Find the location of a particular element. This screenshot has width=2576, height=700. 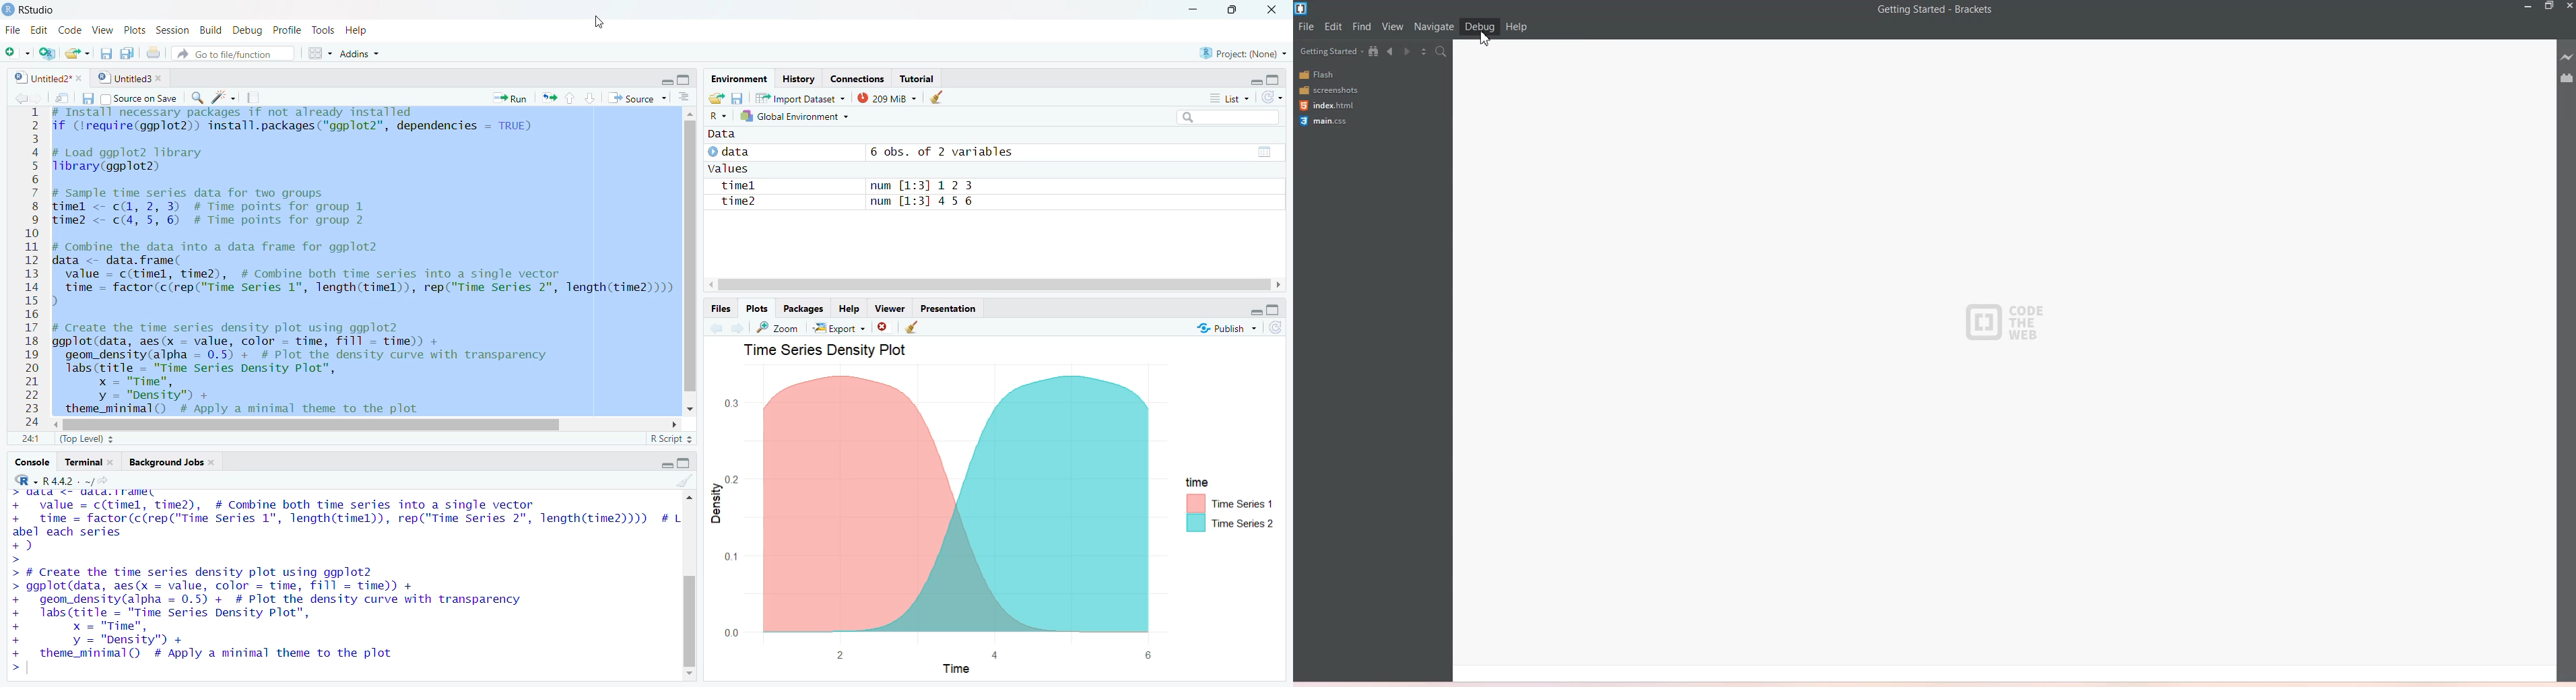

# Install necessary packages if not already installed if (Irequire(ggplot2)) install.packages("ggplot2", dependencies = TRUE) is located at coordinates (294, 123).